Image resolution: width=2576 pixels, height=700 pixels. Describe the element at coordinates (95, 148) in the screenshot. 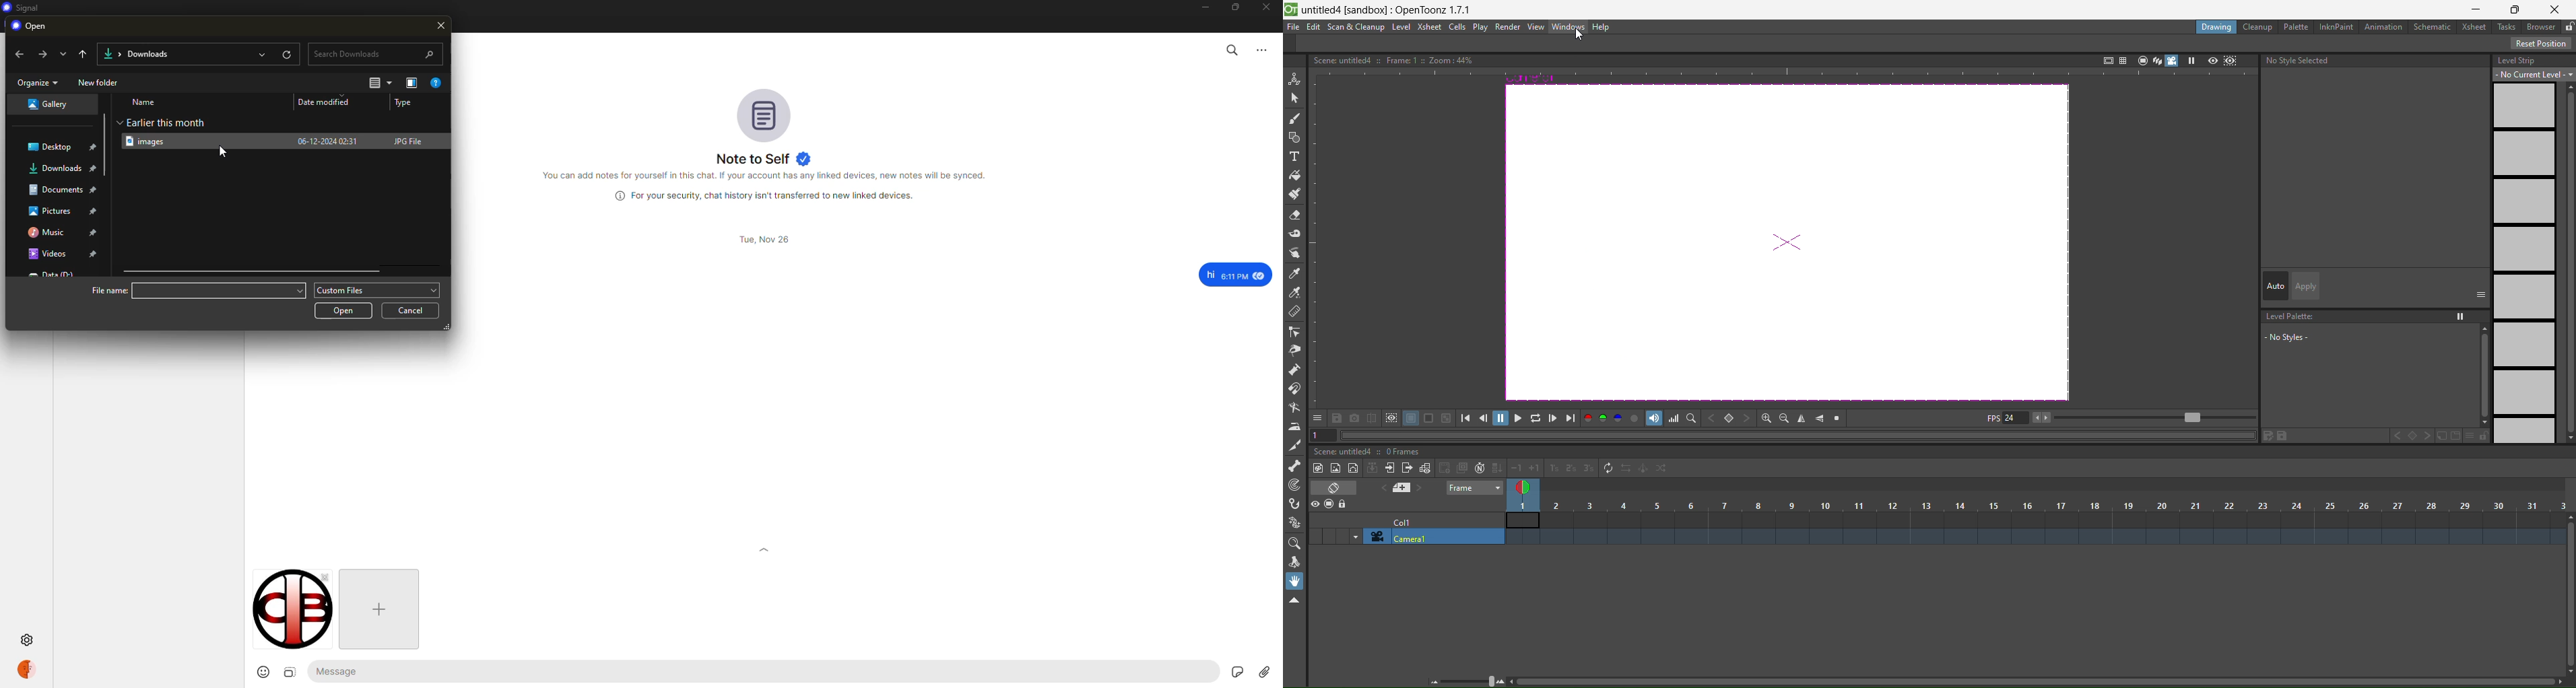

I see `pin` at that location.